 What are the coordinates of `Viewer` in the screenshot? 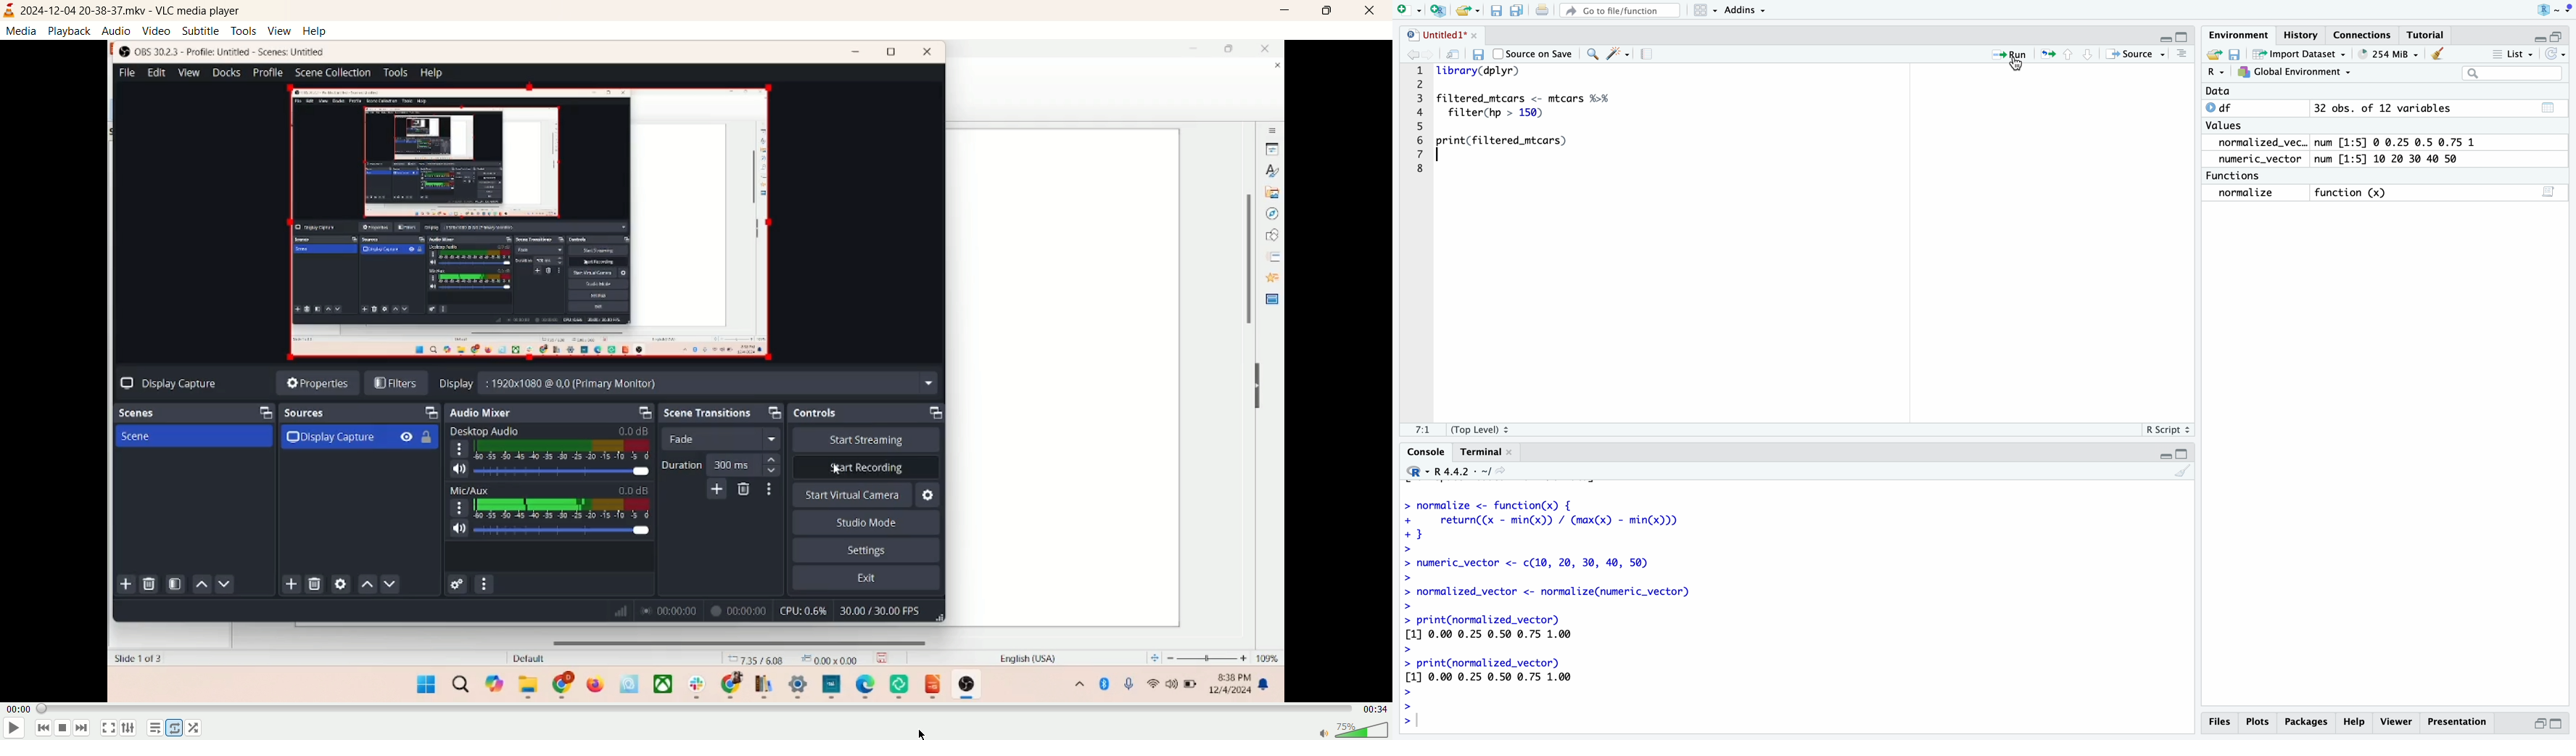 It's located at (2396, 722).